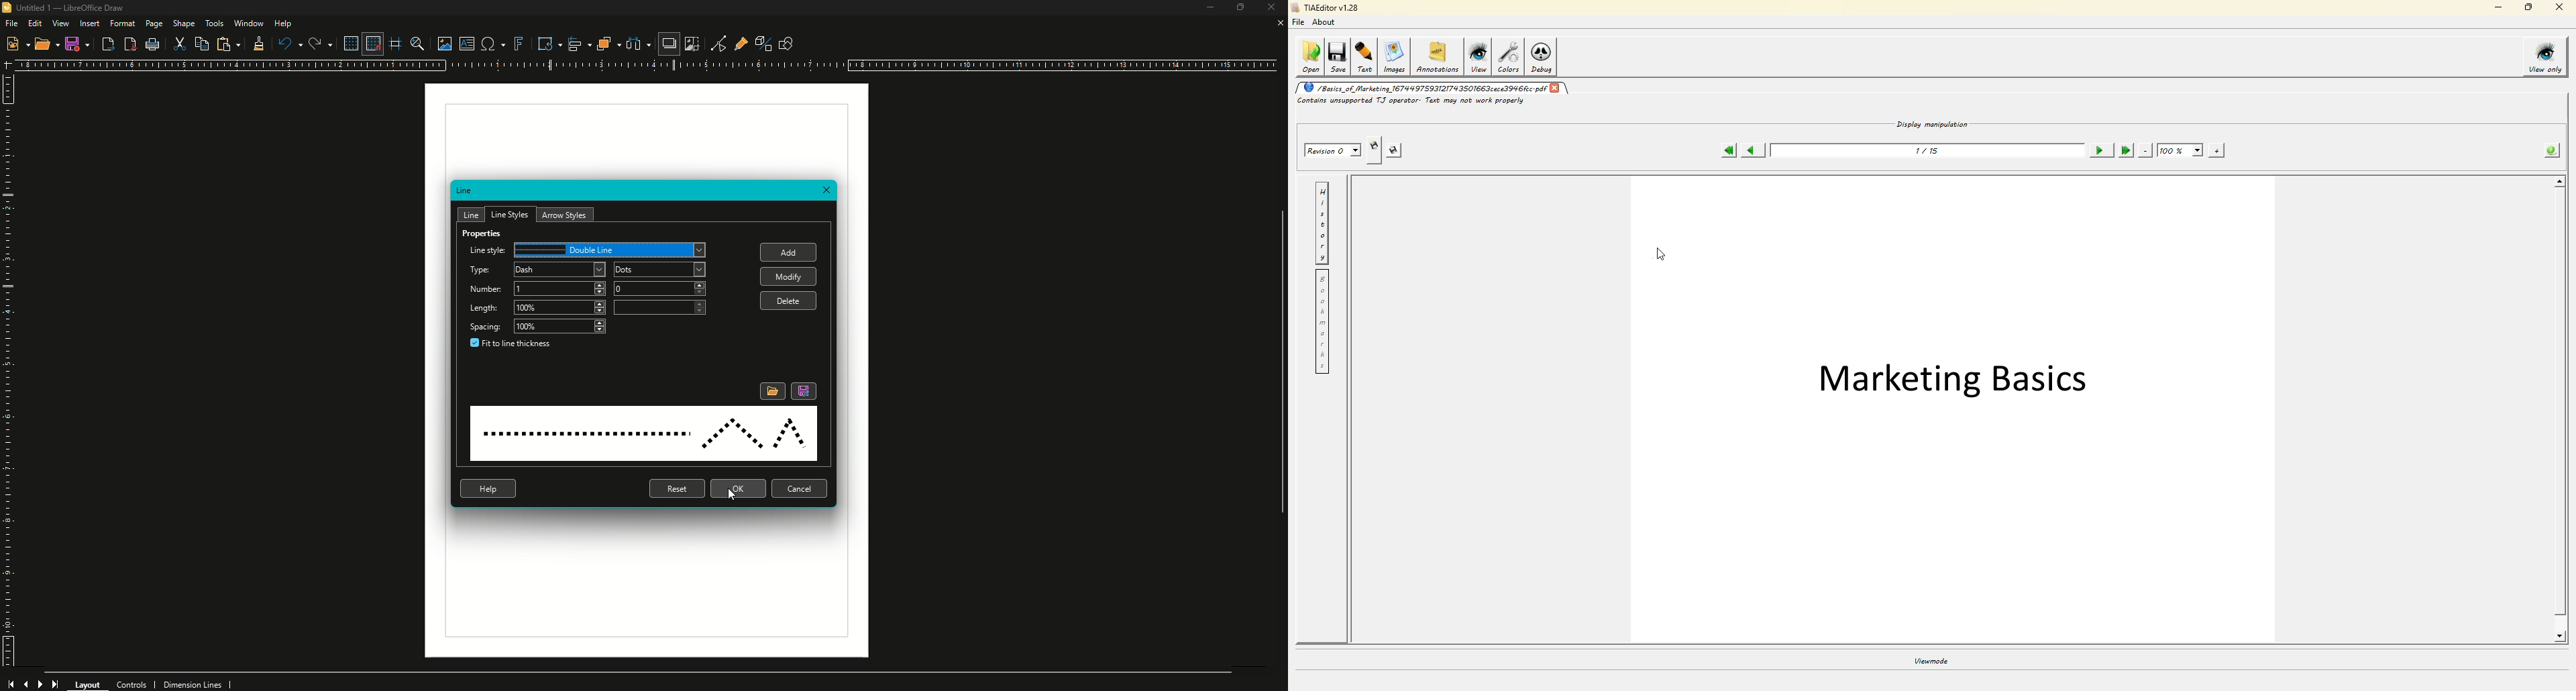 The image size is (2576, 700). What do you see at coordinates (284, 23) in the screenshot?
I see `Help` at bounding box center [284, 23].